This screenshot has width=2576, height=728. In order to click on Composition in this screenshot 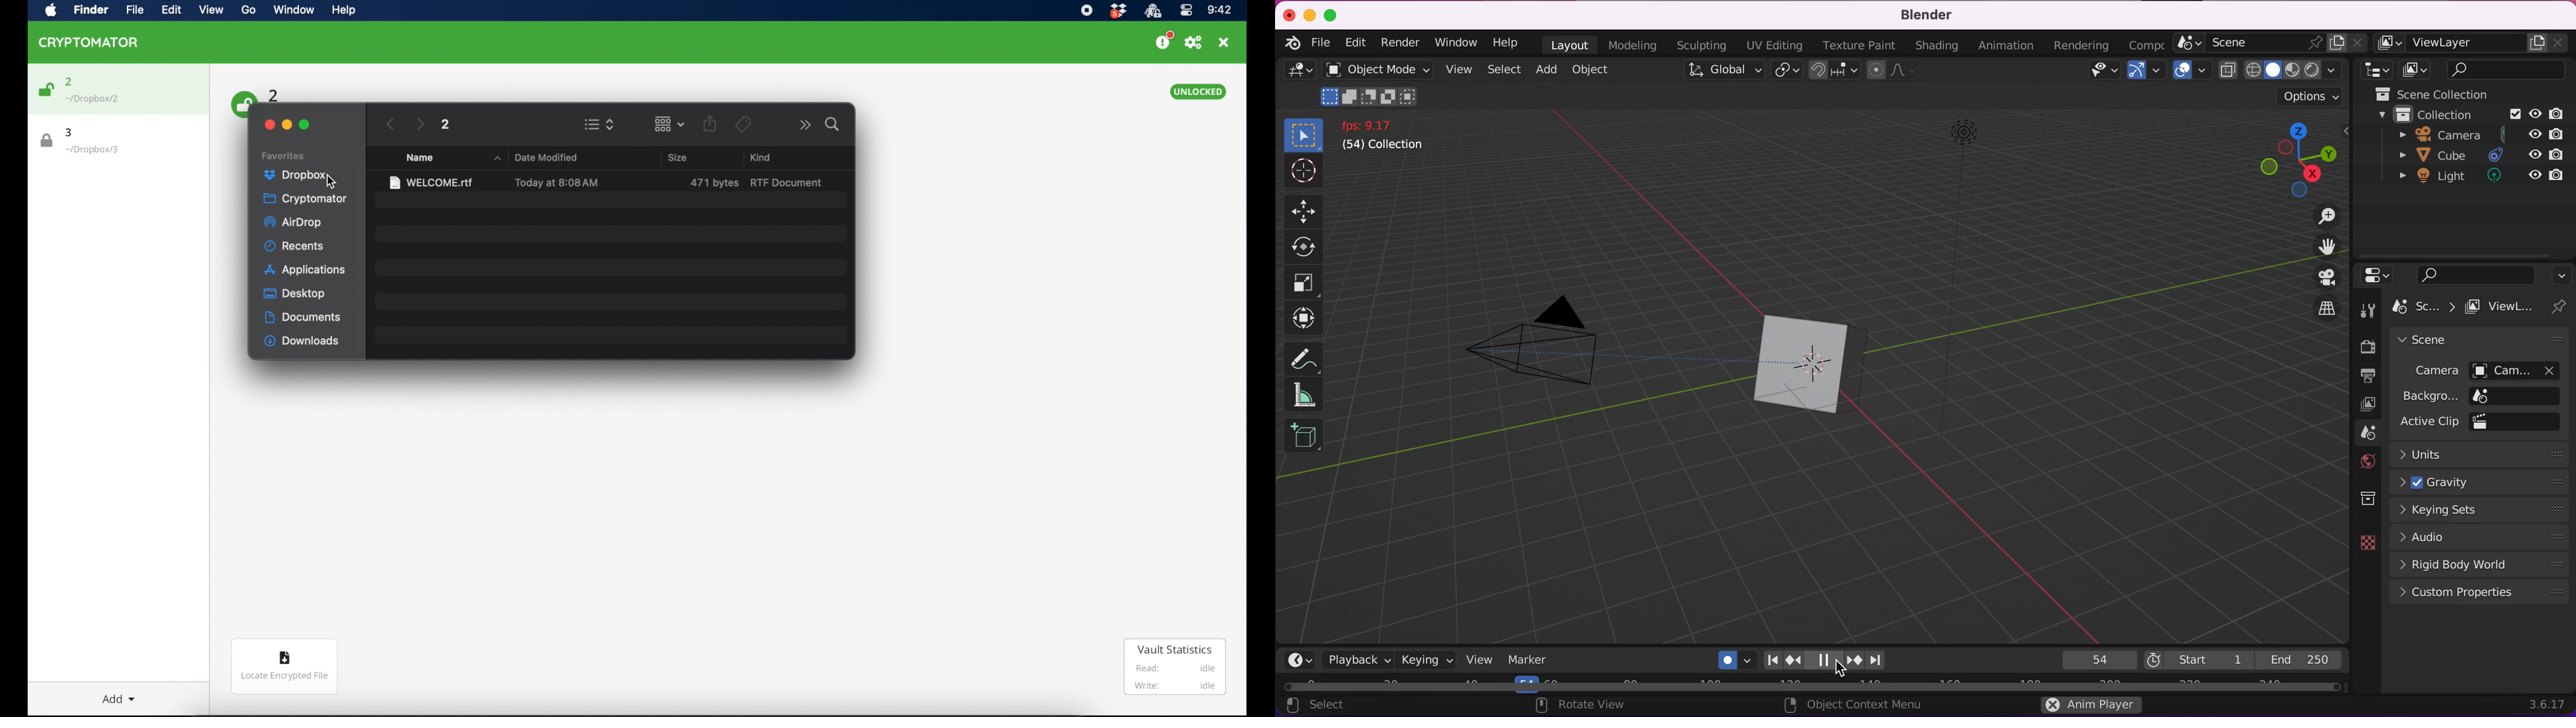, I will do `click(2143, 44)`.